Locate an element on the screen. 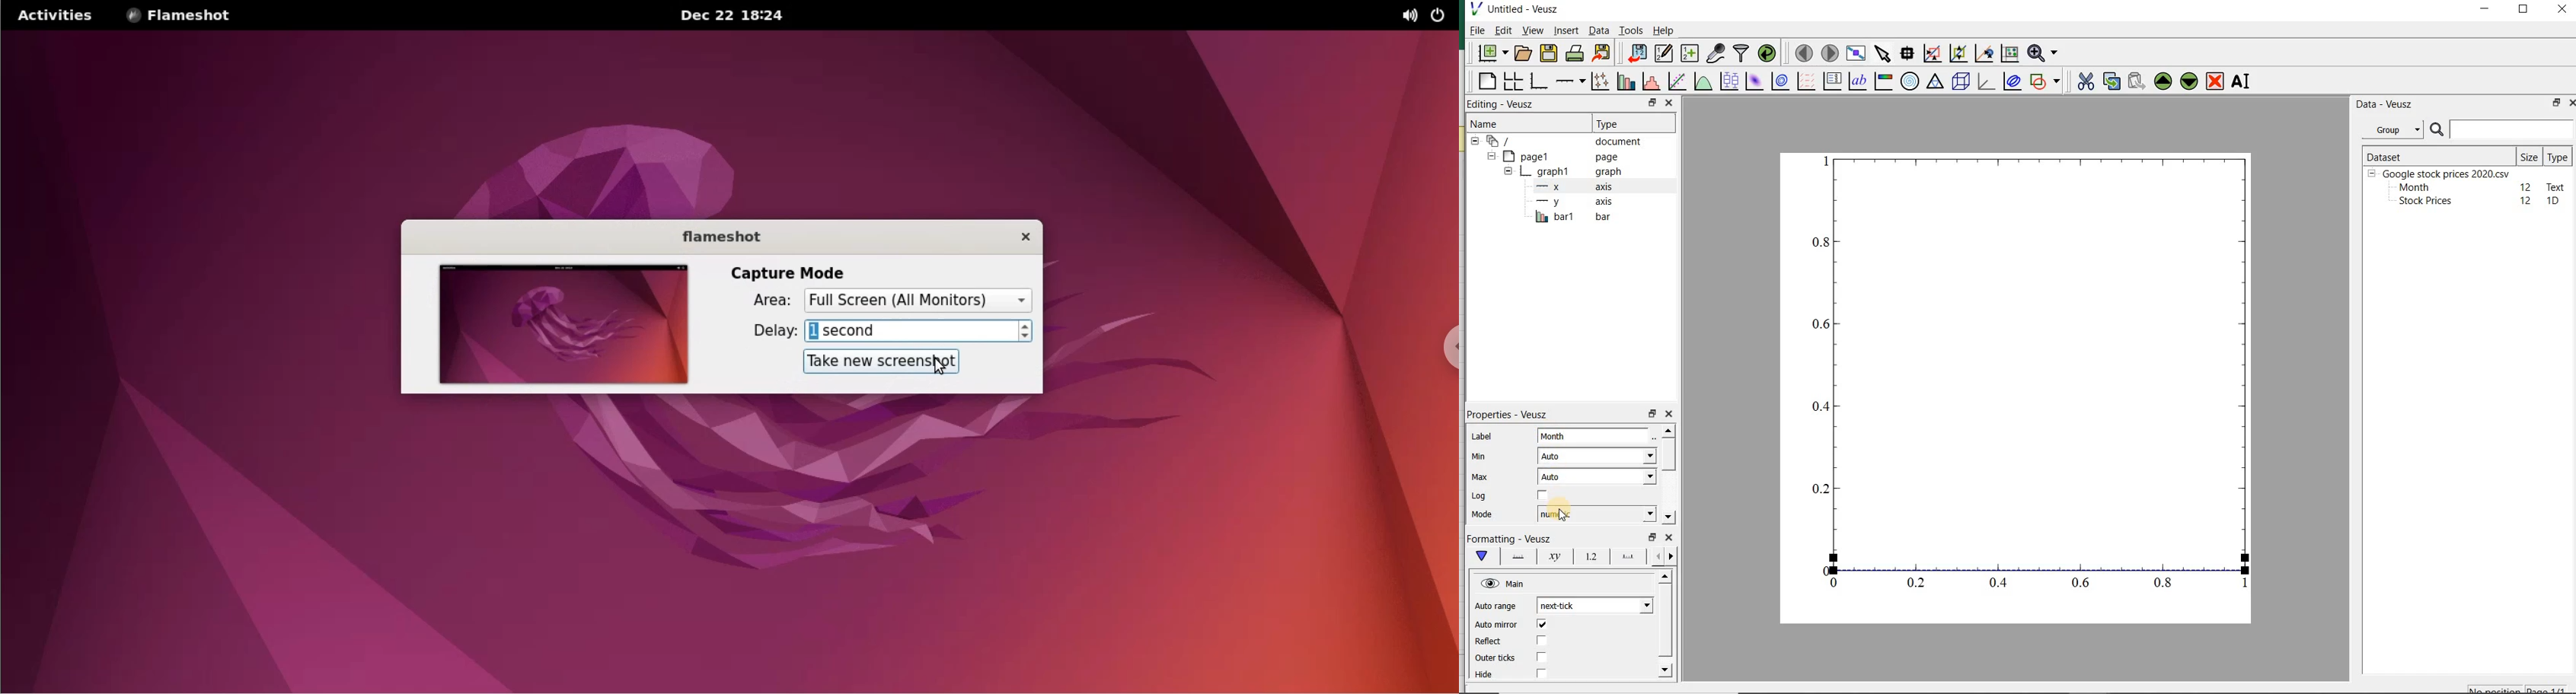 The height and width of the screenshot is (700, 2576). create new datasets is located at coordinates (1690, 54).